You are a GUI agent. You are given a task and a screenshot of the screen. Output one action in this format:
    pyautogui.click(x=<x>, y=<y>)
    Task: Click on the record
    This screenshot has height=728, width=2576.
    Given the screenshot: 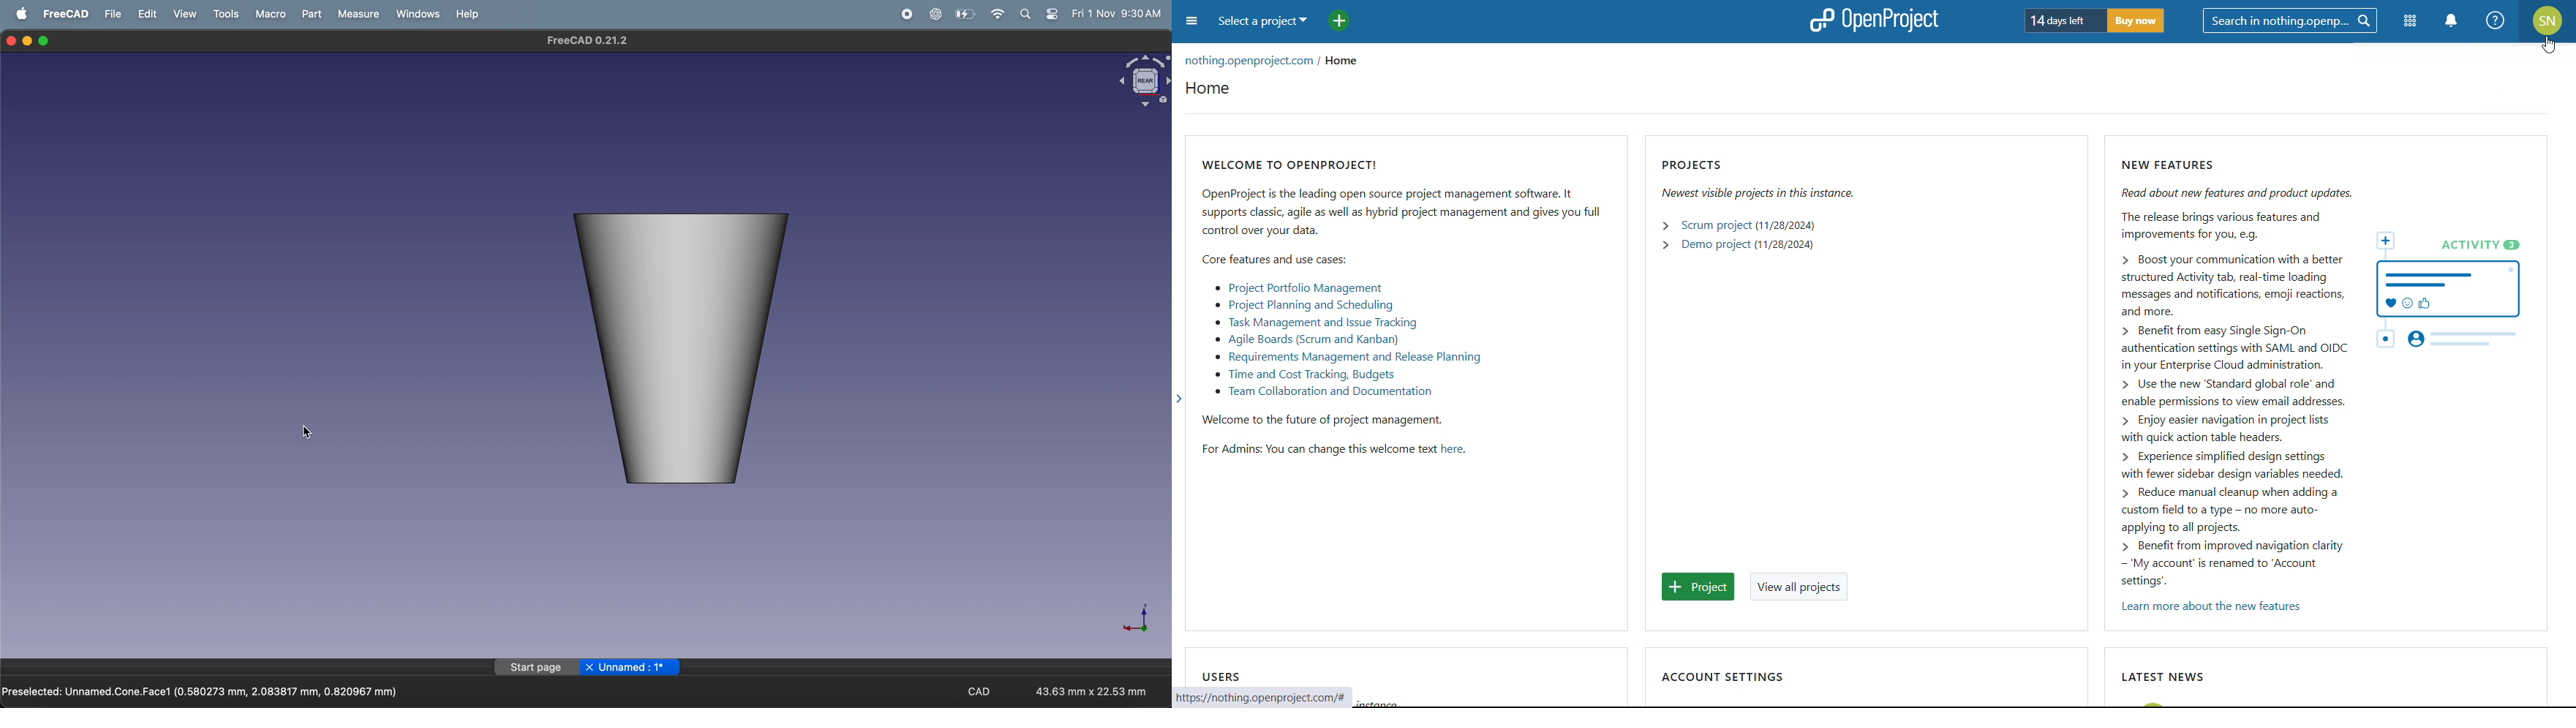 What is the action you would take?
    pyautogui.click(x=904, y=14)
    